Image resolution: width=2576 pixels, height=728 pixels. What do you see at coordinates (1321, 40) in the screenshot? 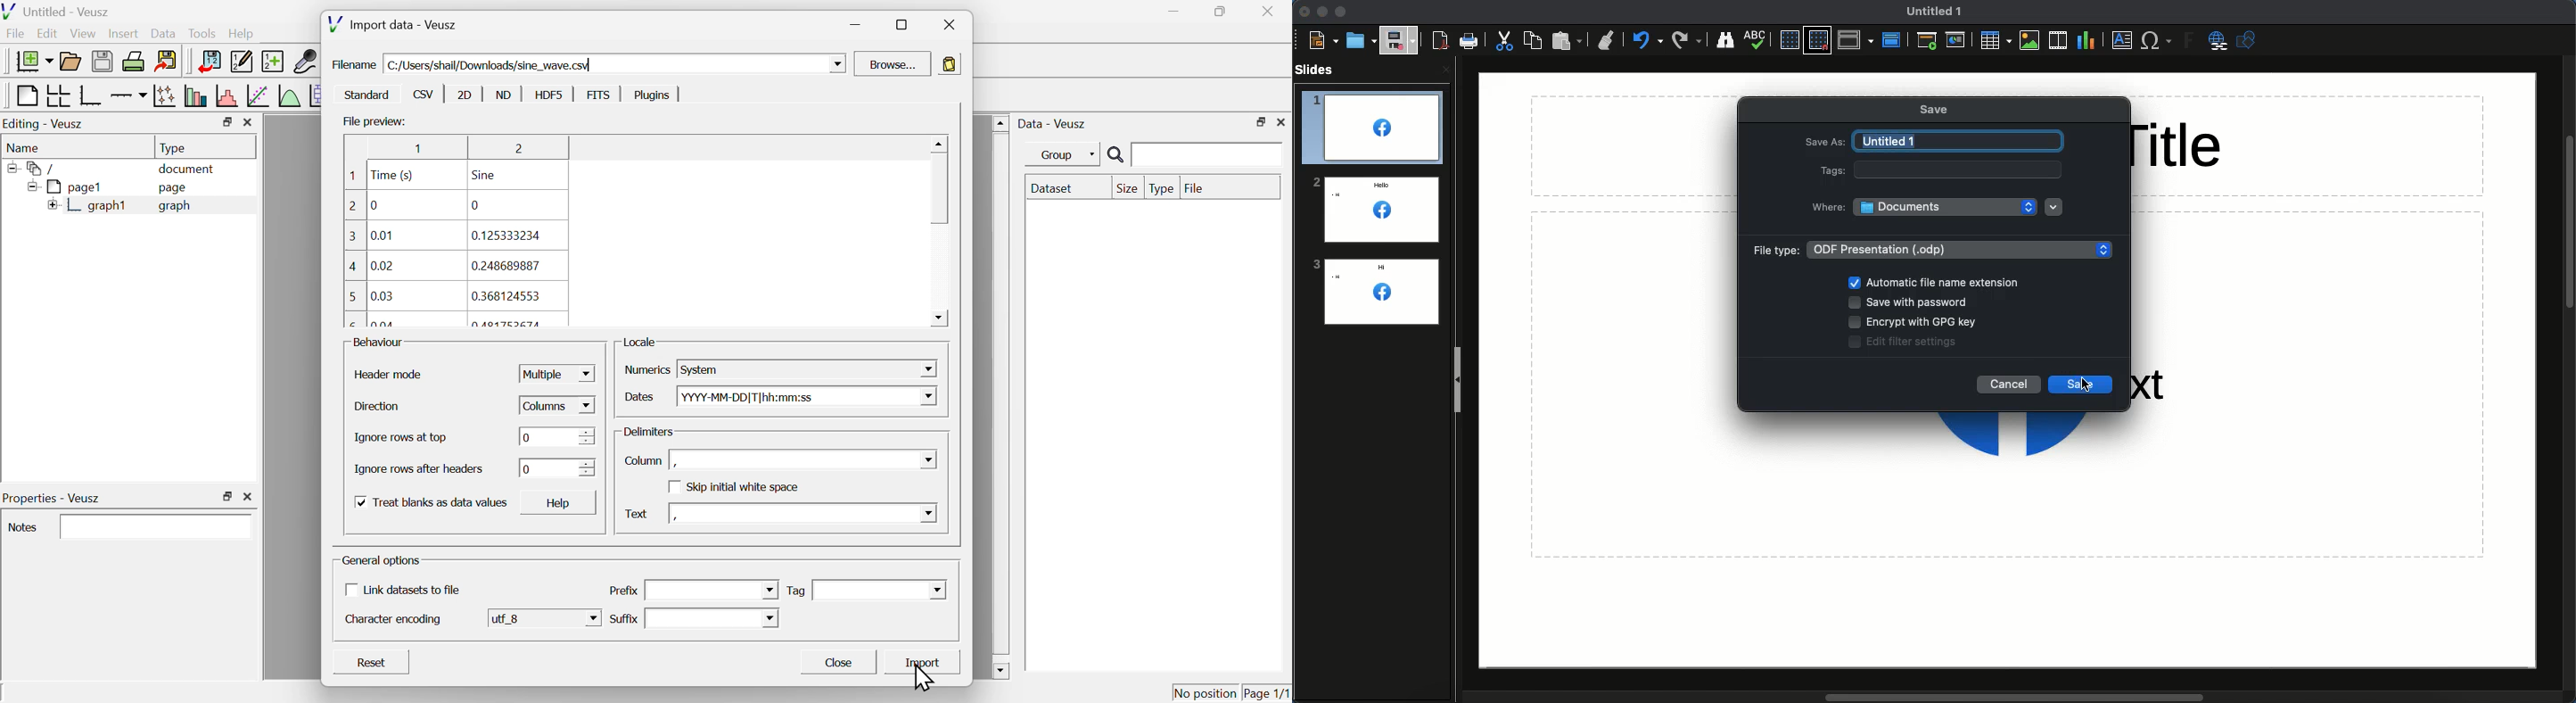
I see `New` at bounding box center [1321, 40].